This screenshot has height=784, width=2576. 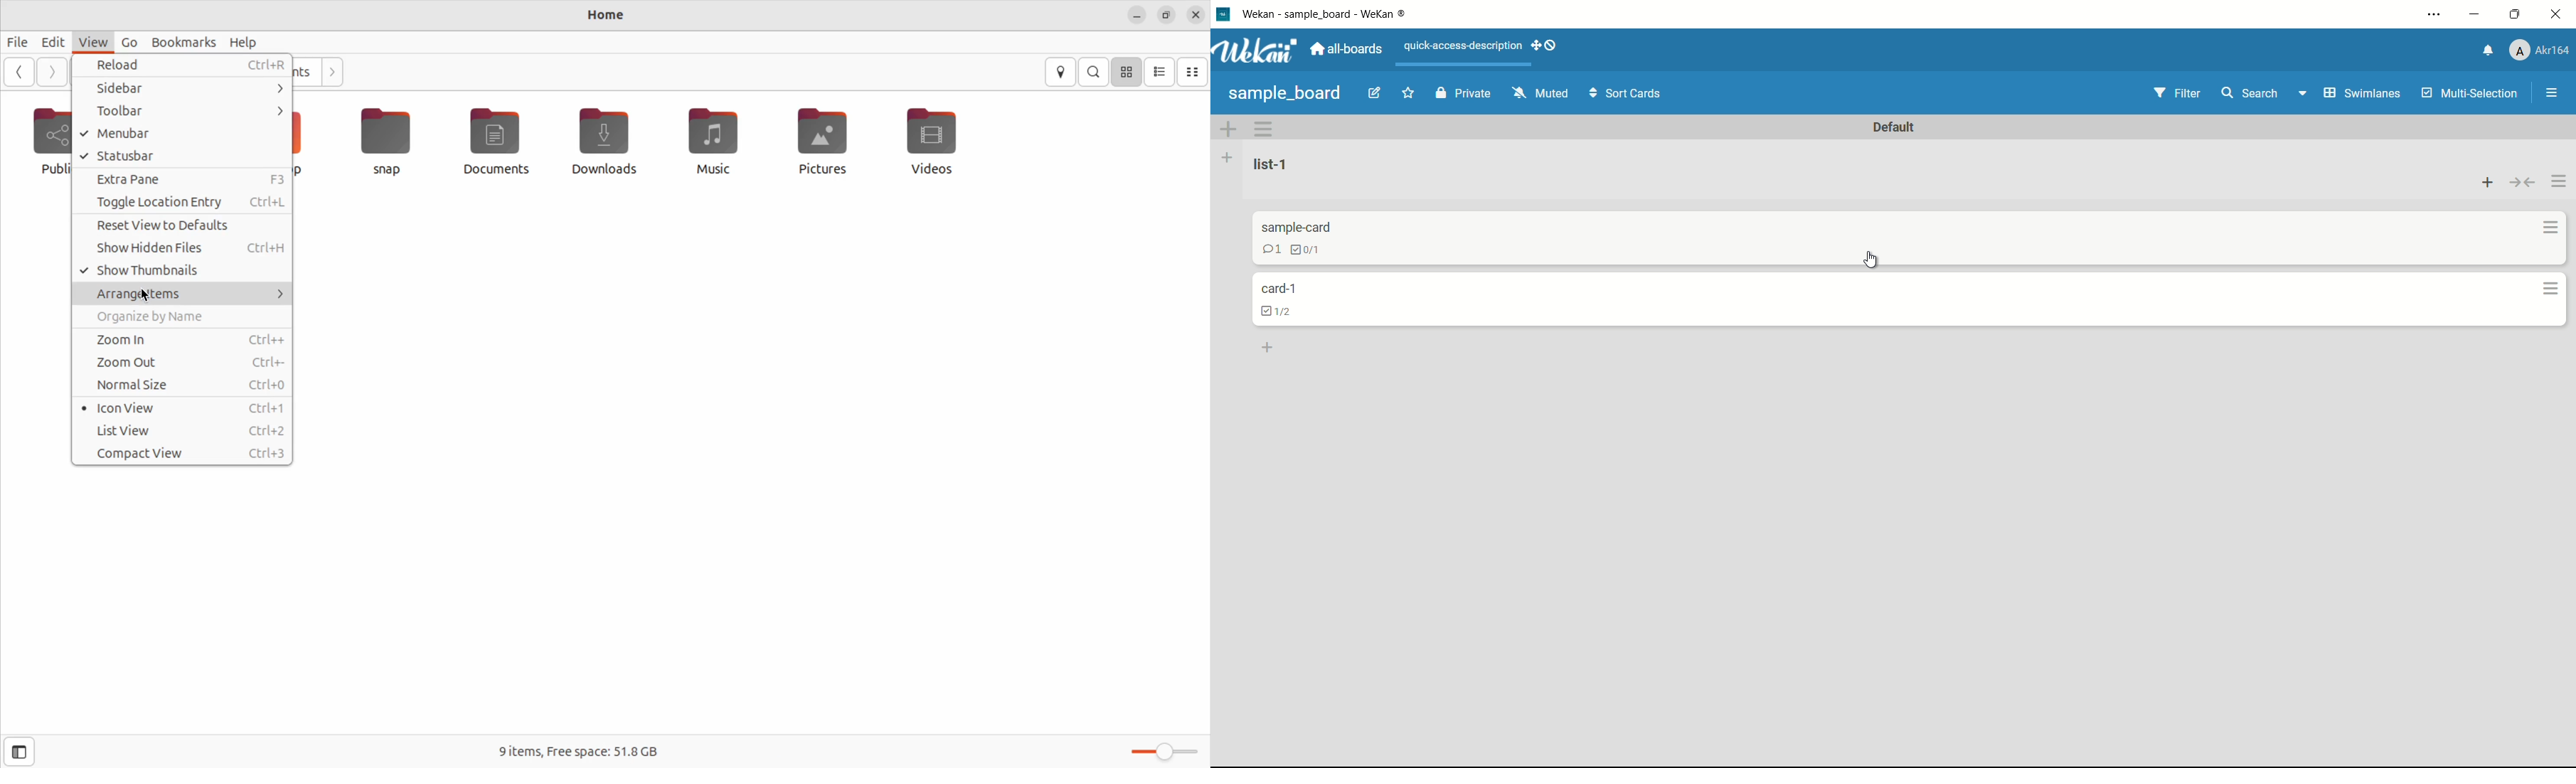 What do you see at coordinates (1059, 73) in the screenshot?
I see `location` at bounding box center [1059, 73].